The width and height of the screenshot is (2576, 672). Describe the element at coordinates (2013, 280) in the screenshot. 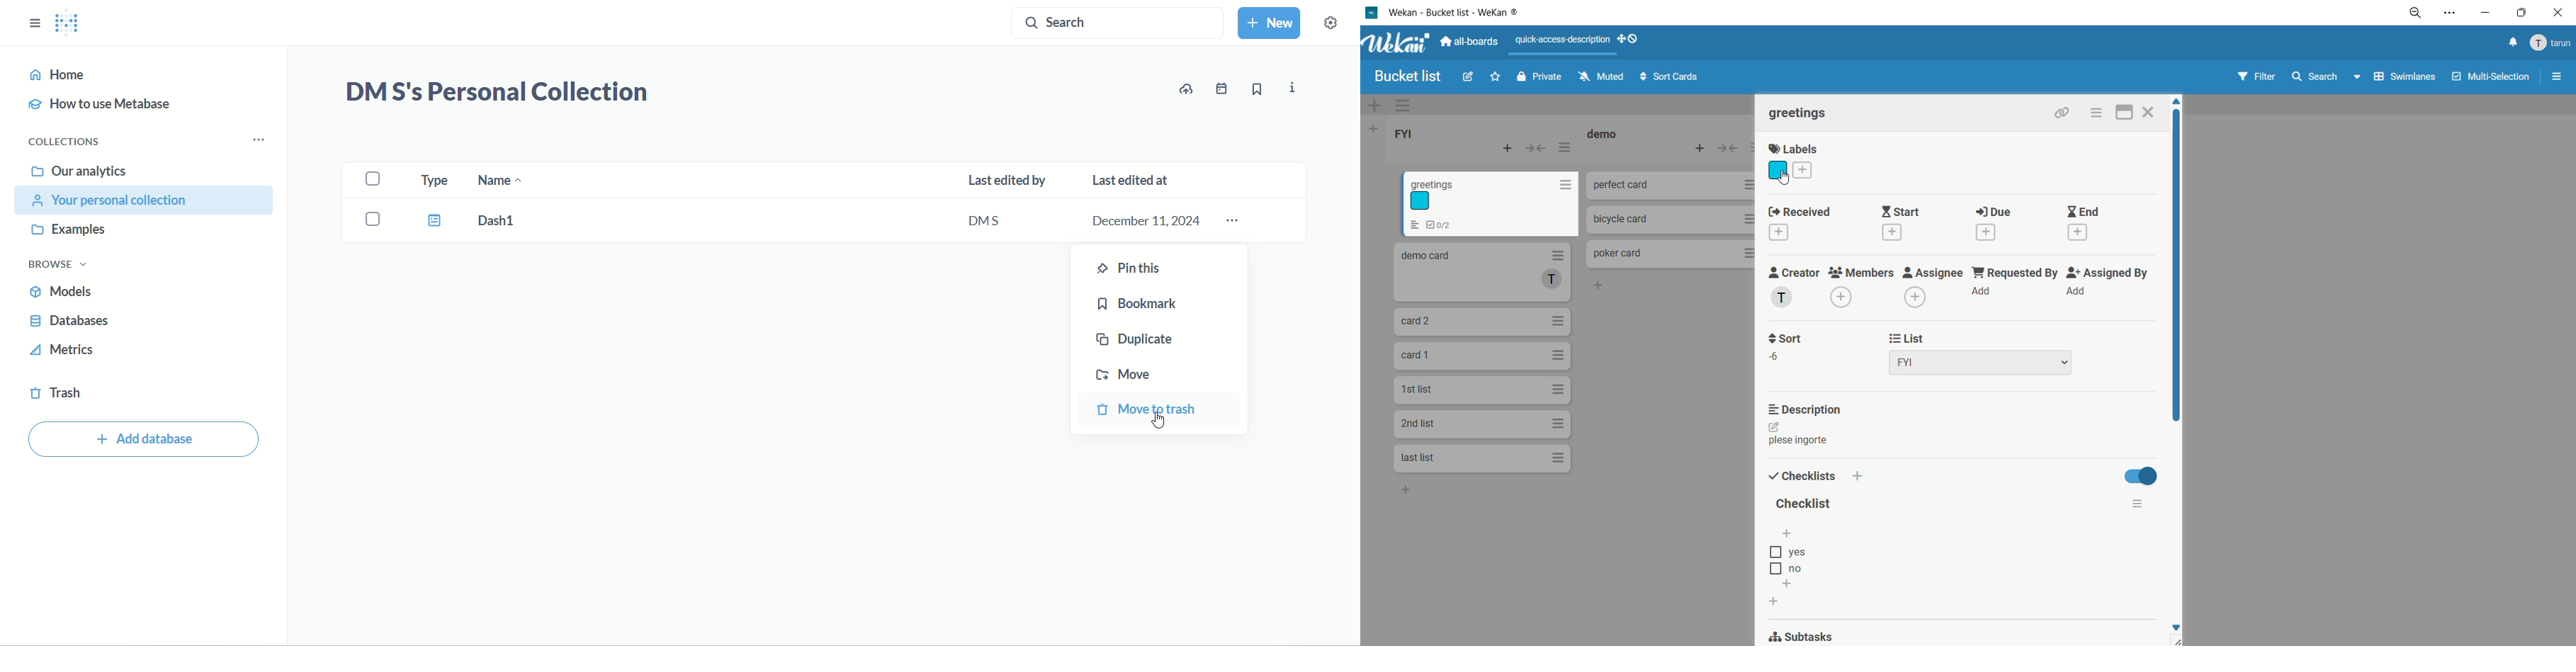

I see `requested by` at that location.